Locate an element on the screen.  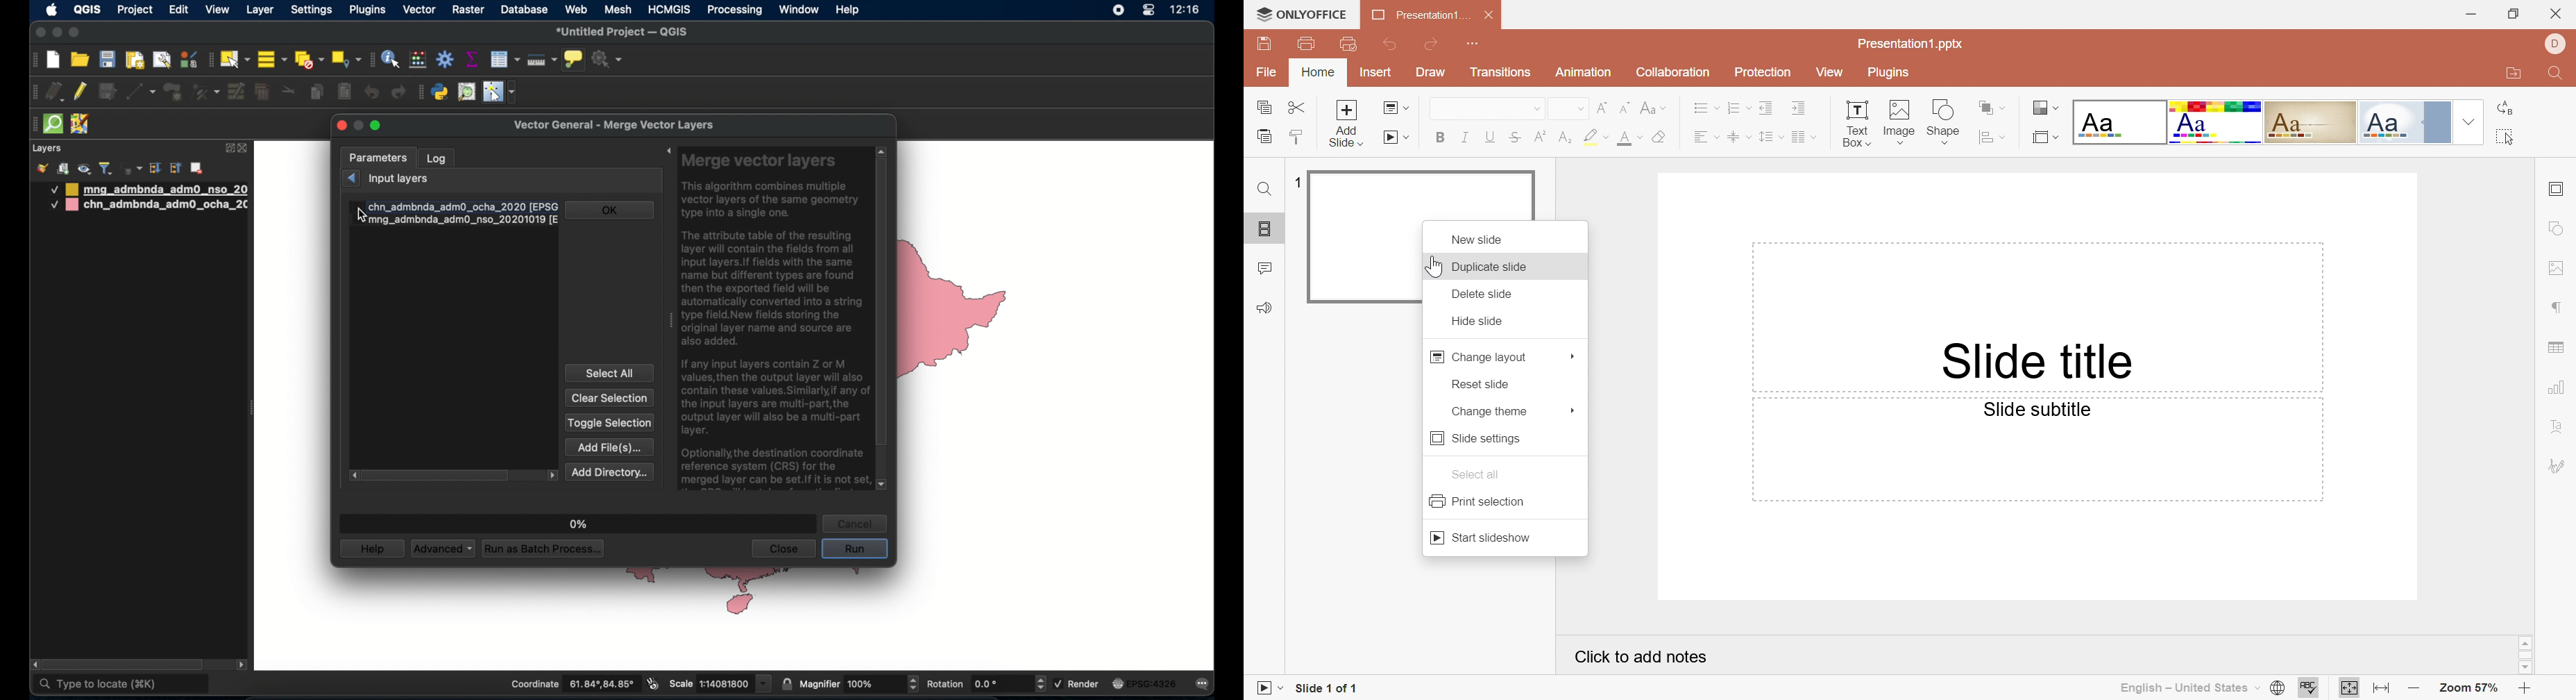
Presentation1 is located at coordinates (1415, 13).